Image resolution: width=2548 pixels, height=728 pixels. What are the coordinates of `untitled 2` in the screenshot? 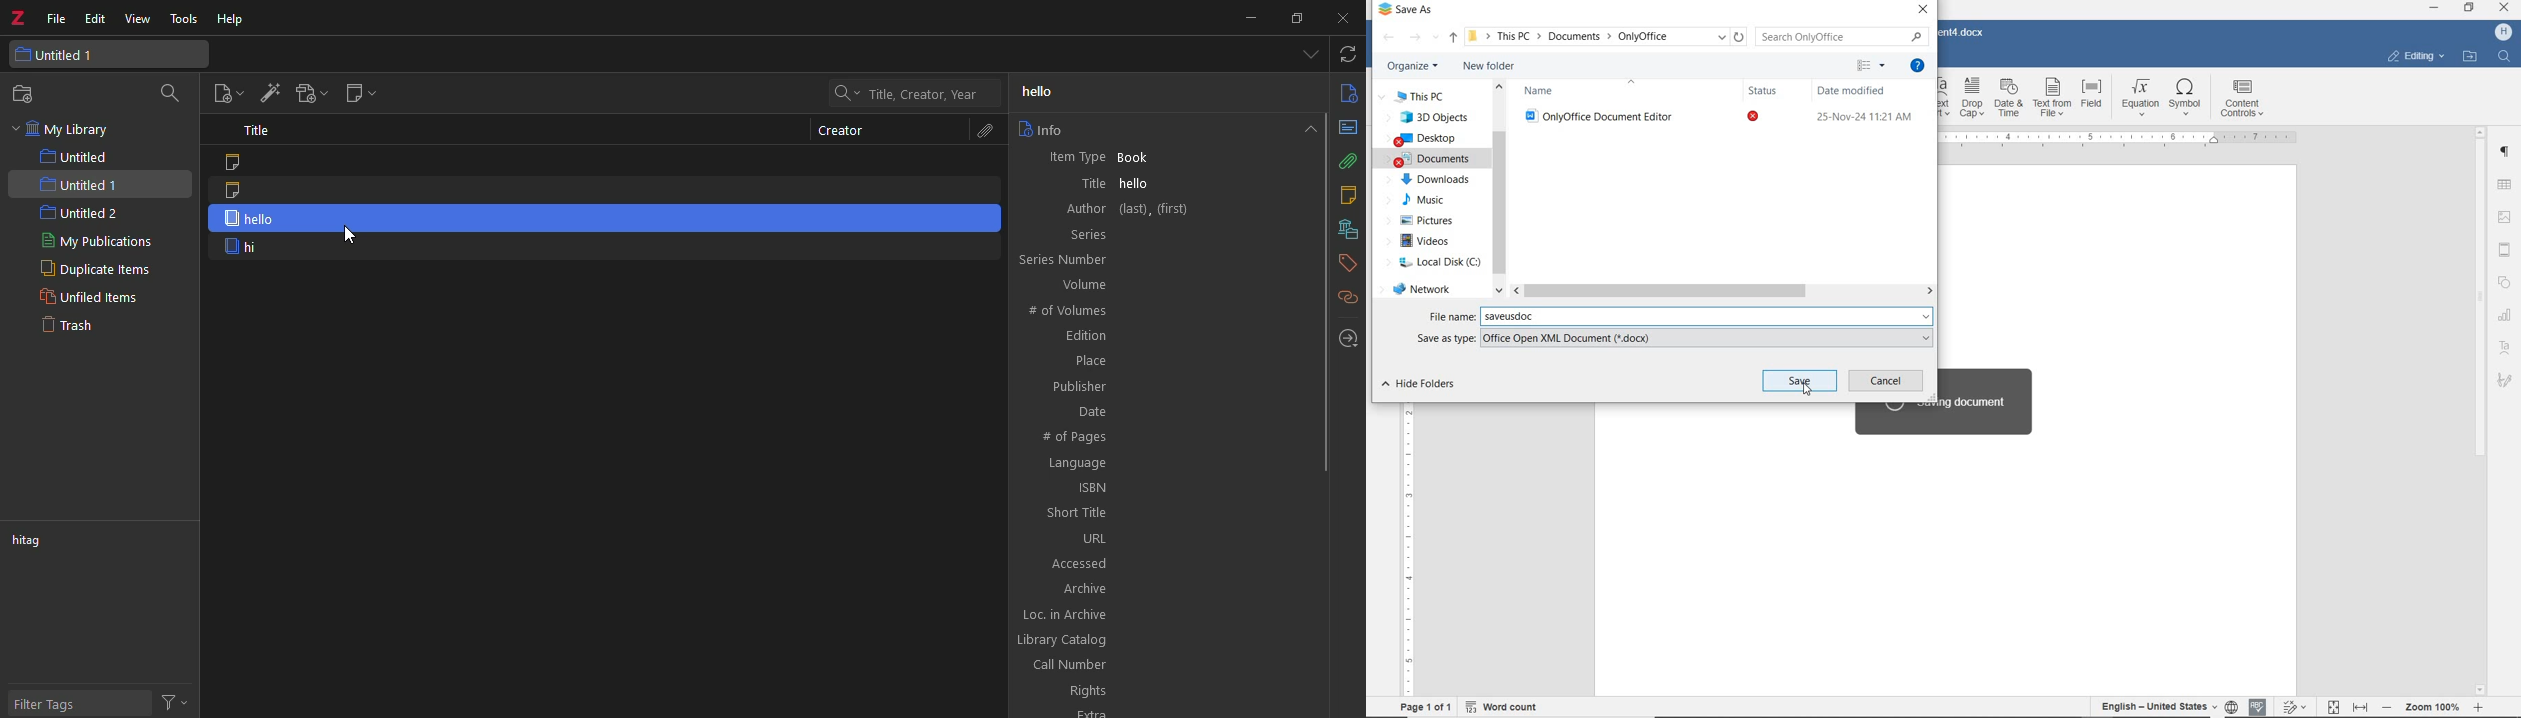 It's located at (76, 213).